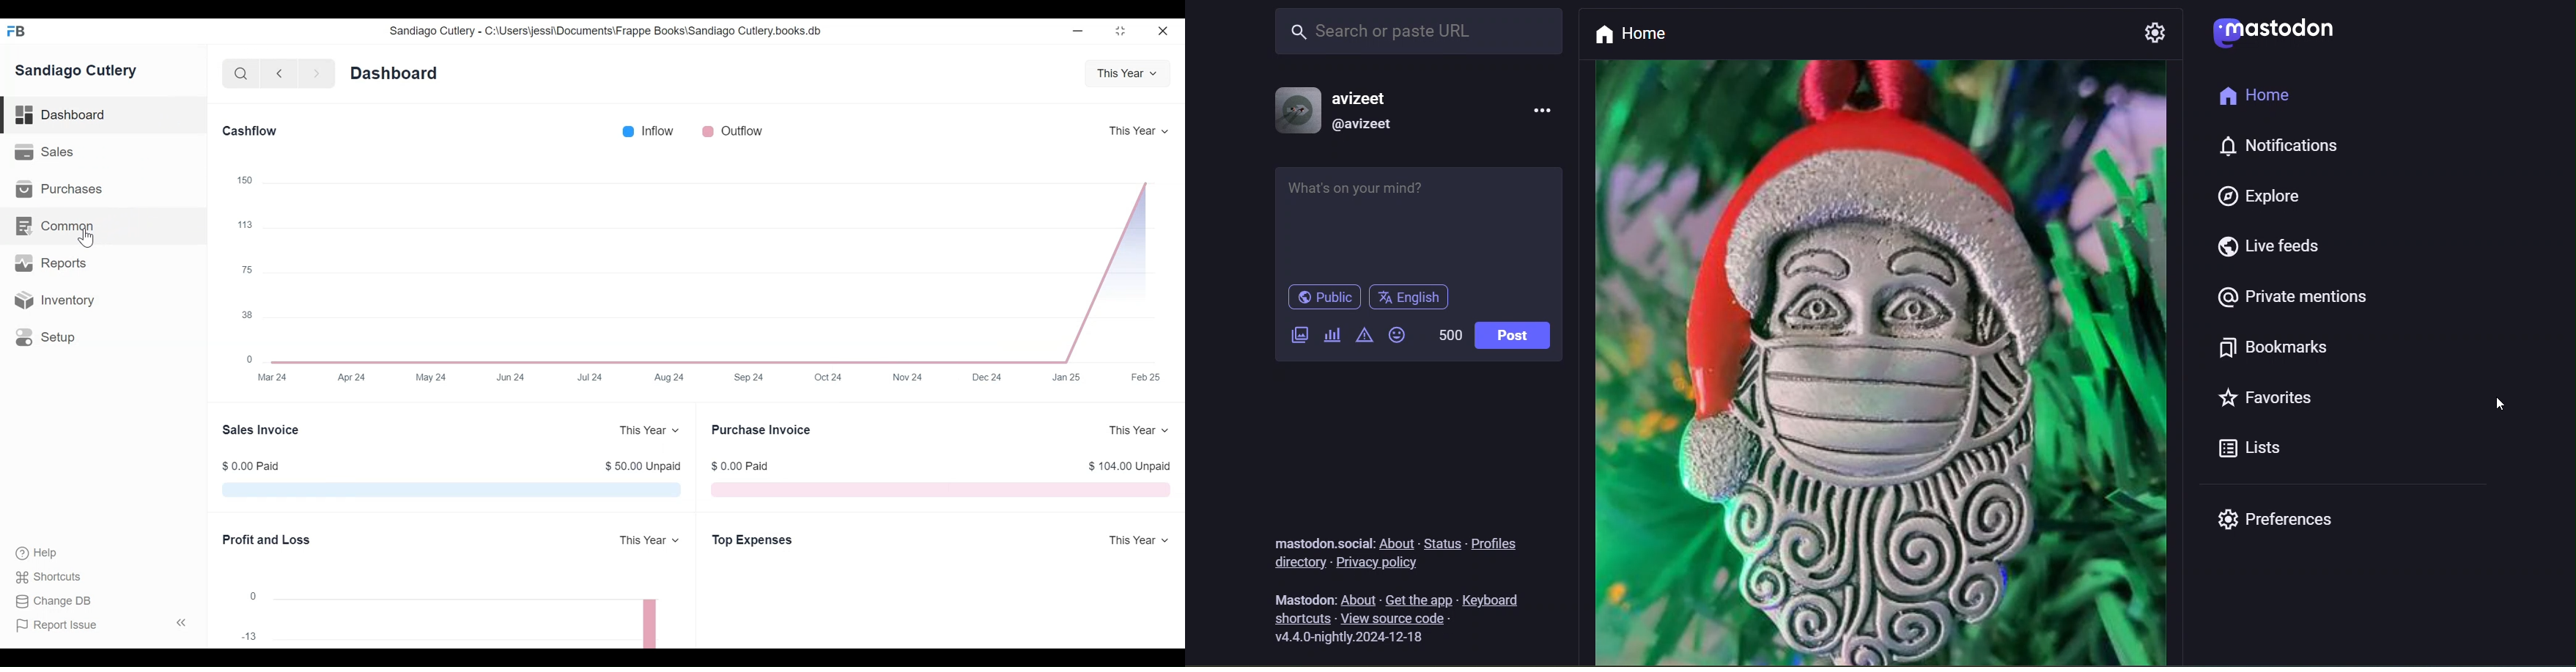 This screenshot has width=2576, height=672. Describe the element at coordinates (249, 636) in the screenshot. I see `13` at that location.